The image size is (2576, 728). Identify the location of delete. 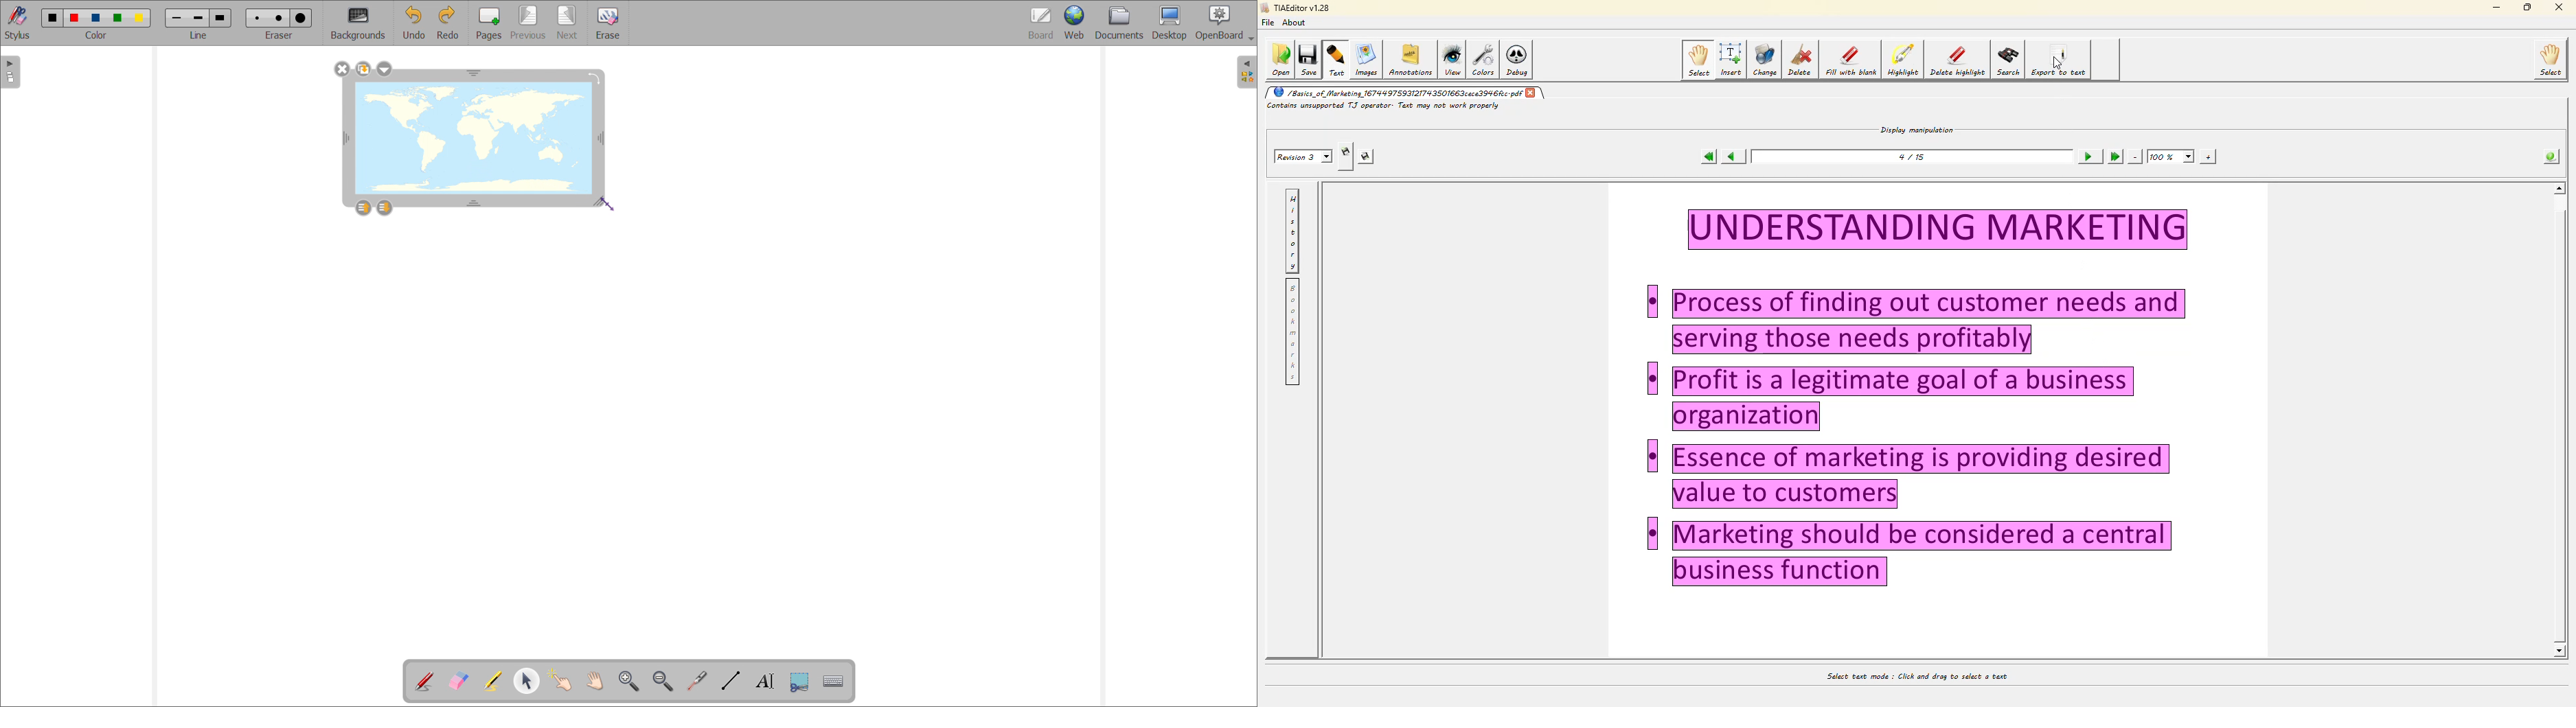
(1799, 60).